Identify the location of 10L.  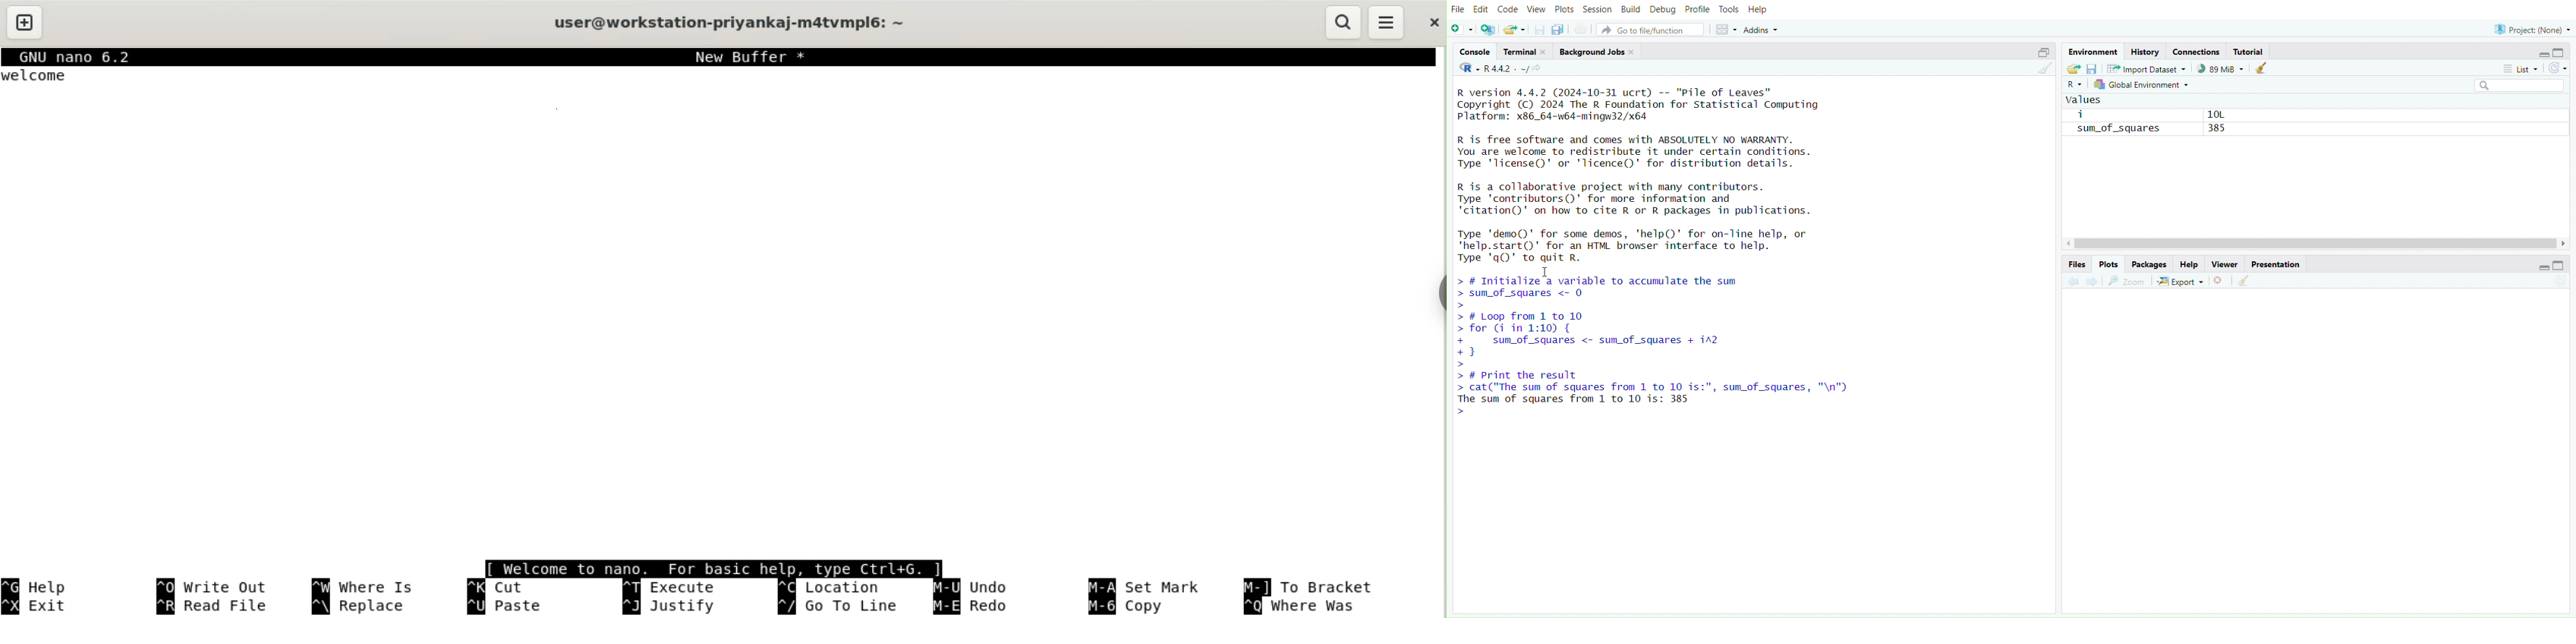
(2210, 114).